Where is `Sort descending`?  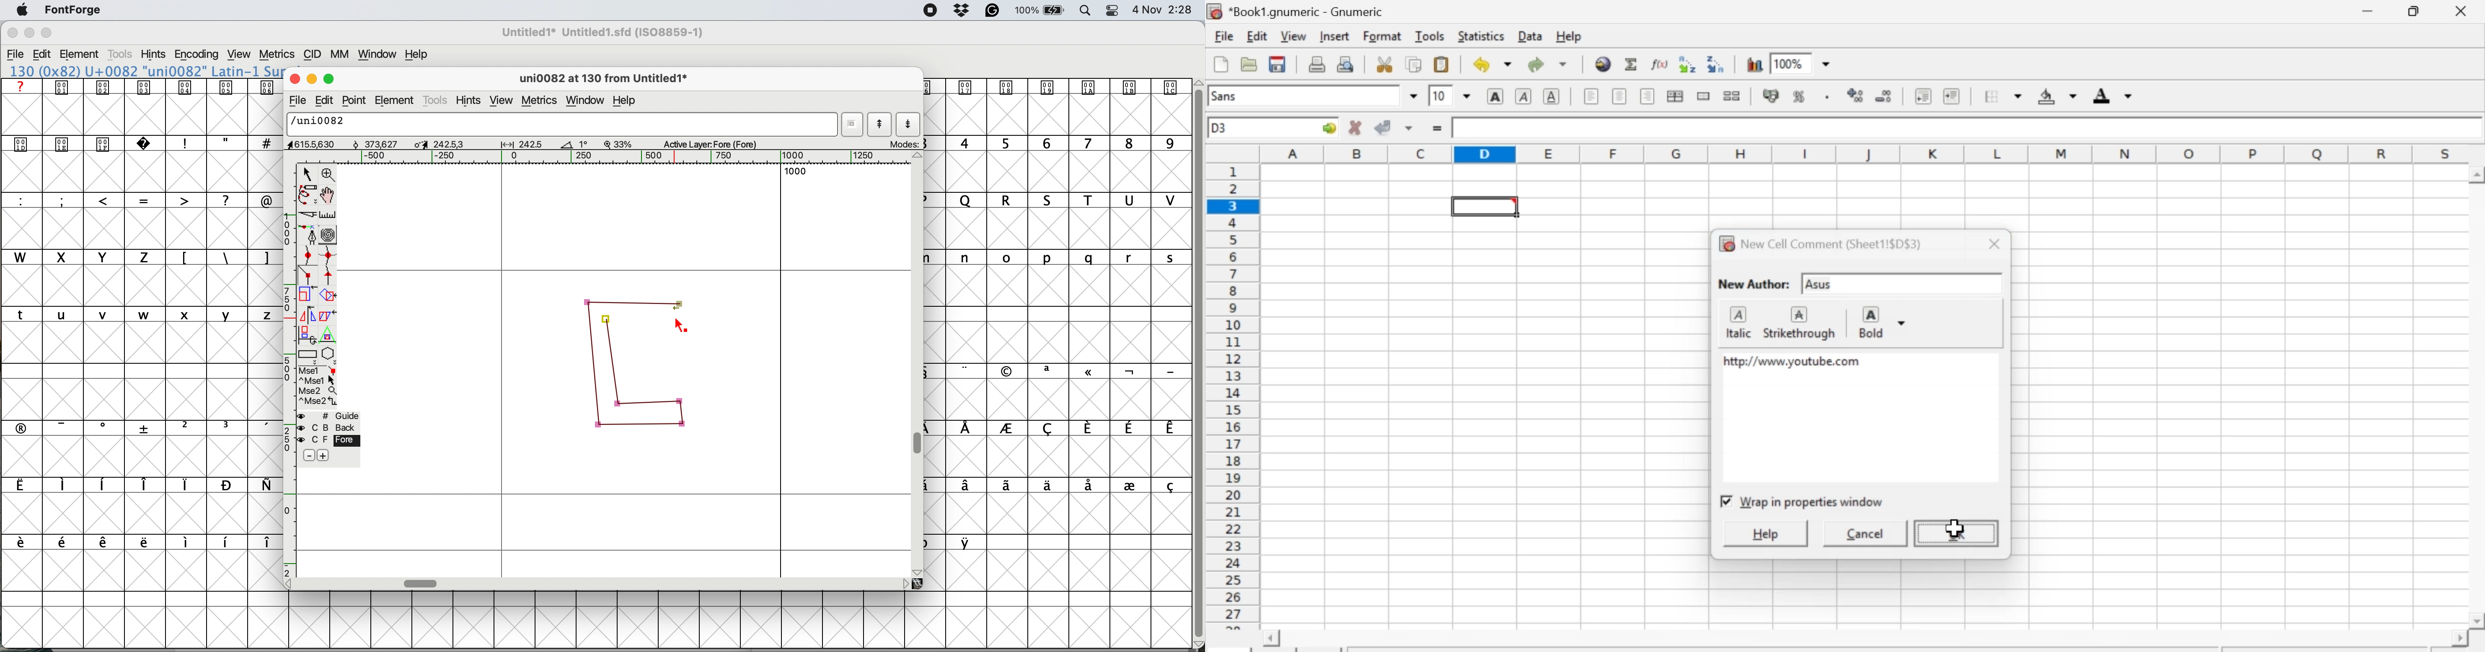
Sort descending is located at coordinates (1717, 66).